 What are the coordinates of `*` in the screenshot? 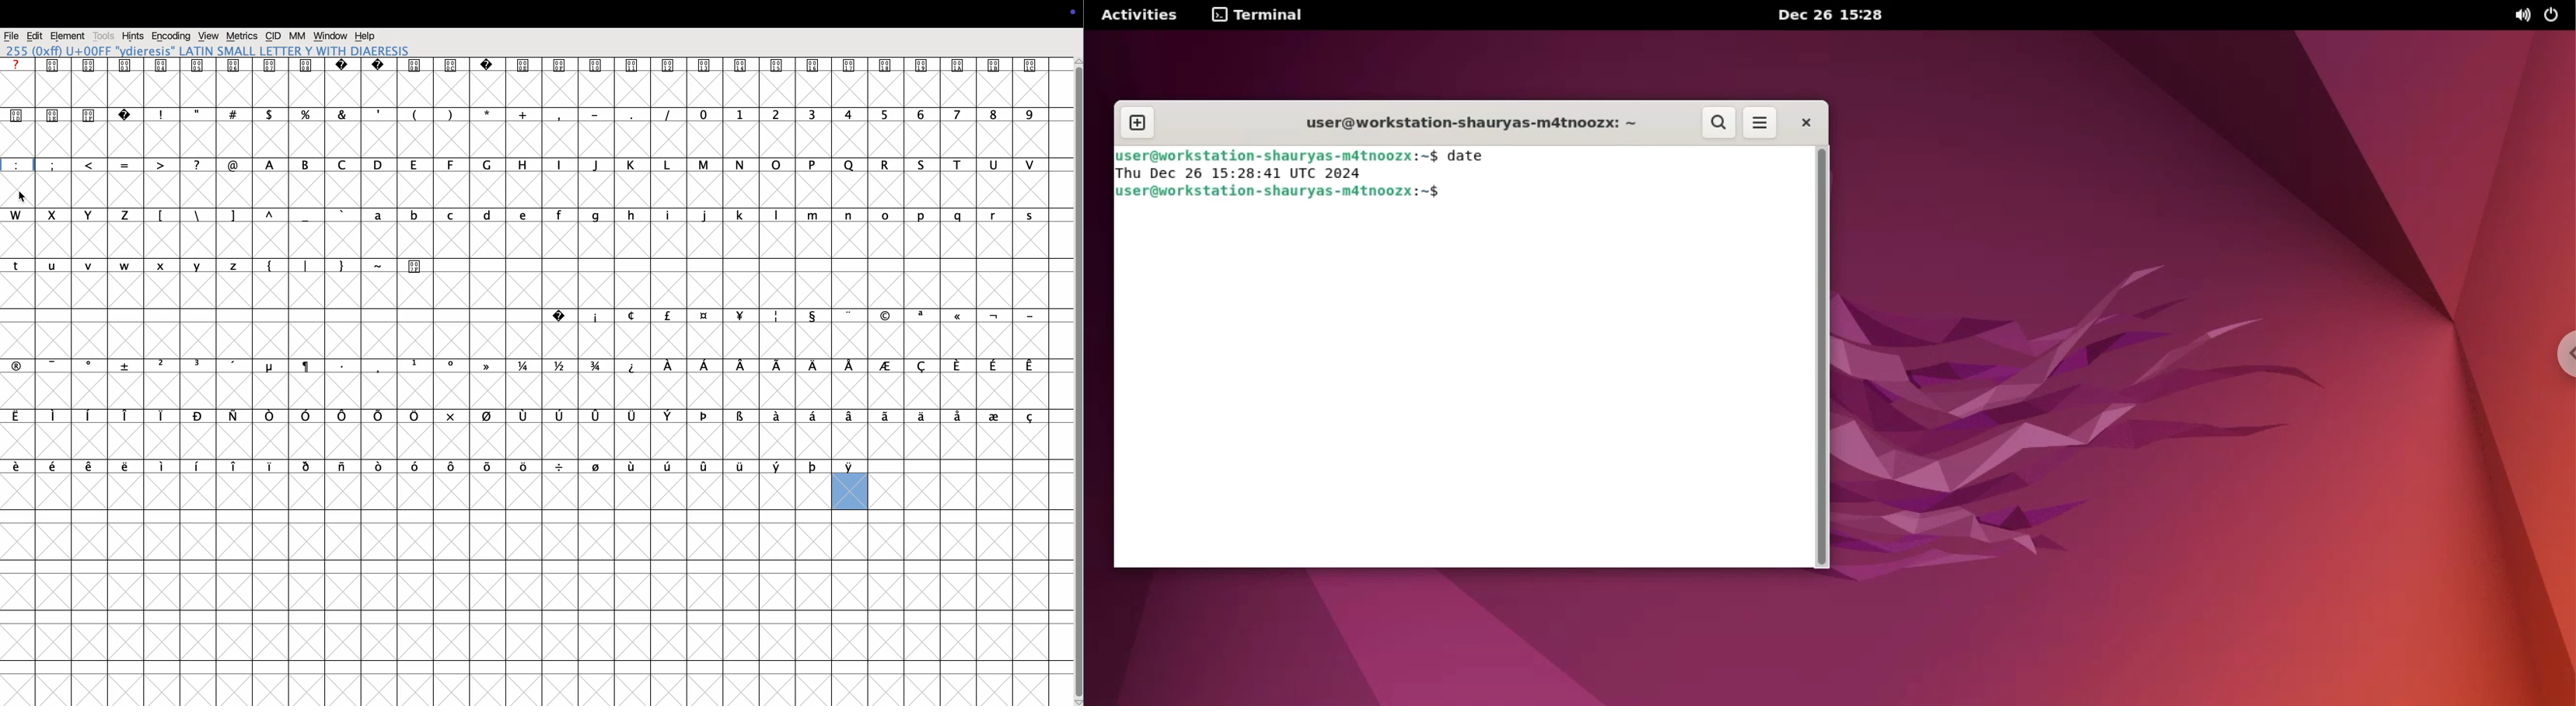 It's located at (490, 132).